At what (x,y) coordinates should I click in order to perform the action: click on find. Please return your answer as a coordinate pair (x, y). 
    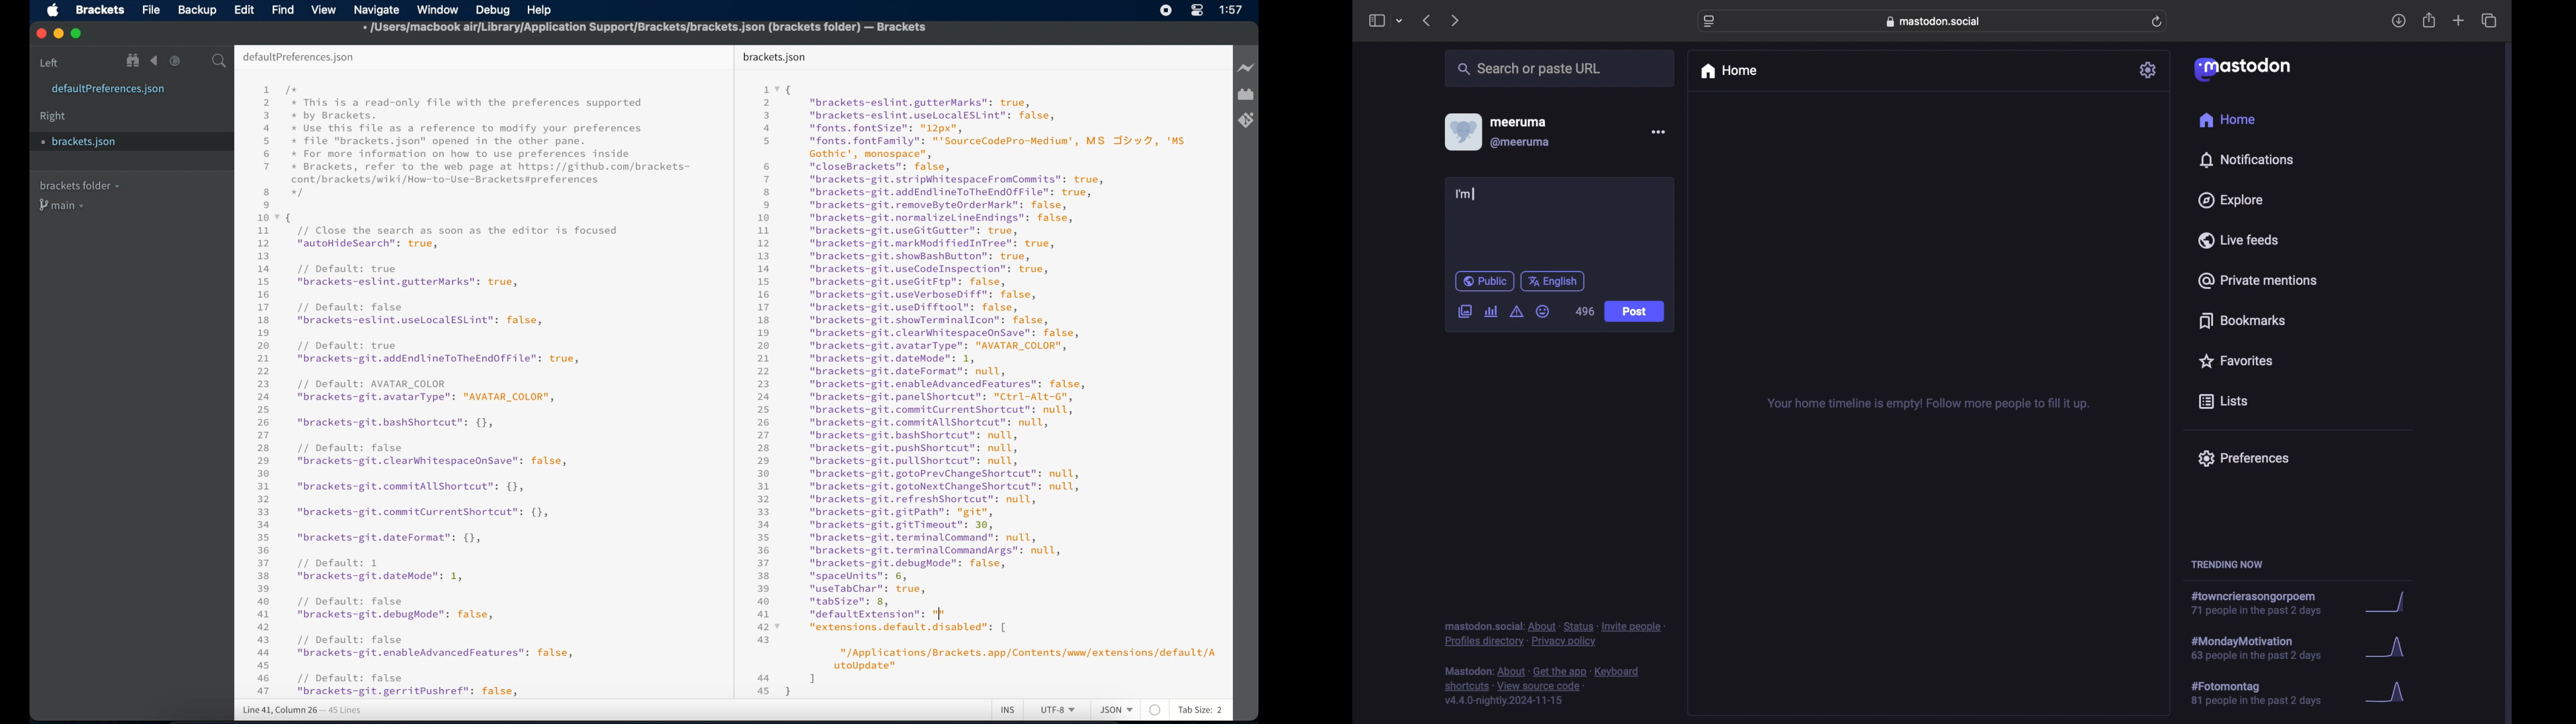
    Looking at the image, I should click on (283, 9).